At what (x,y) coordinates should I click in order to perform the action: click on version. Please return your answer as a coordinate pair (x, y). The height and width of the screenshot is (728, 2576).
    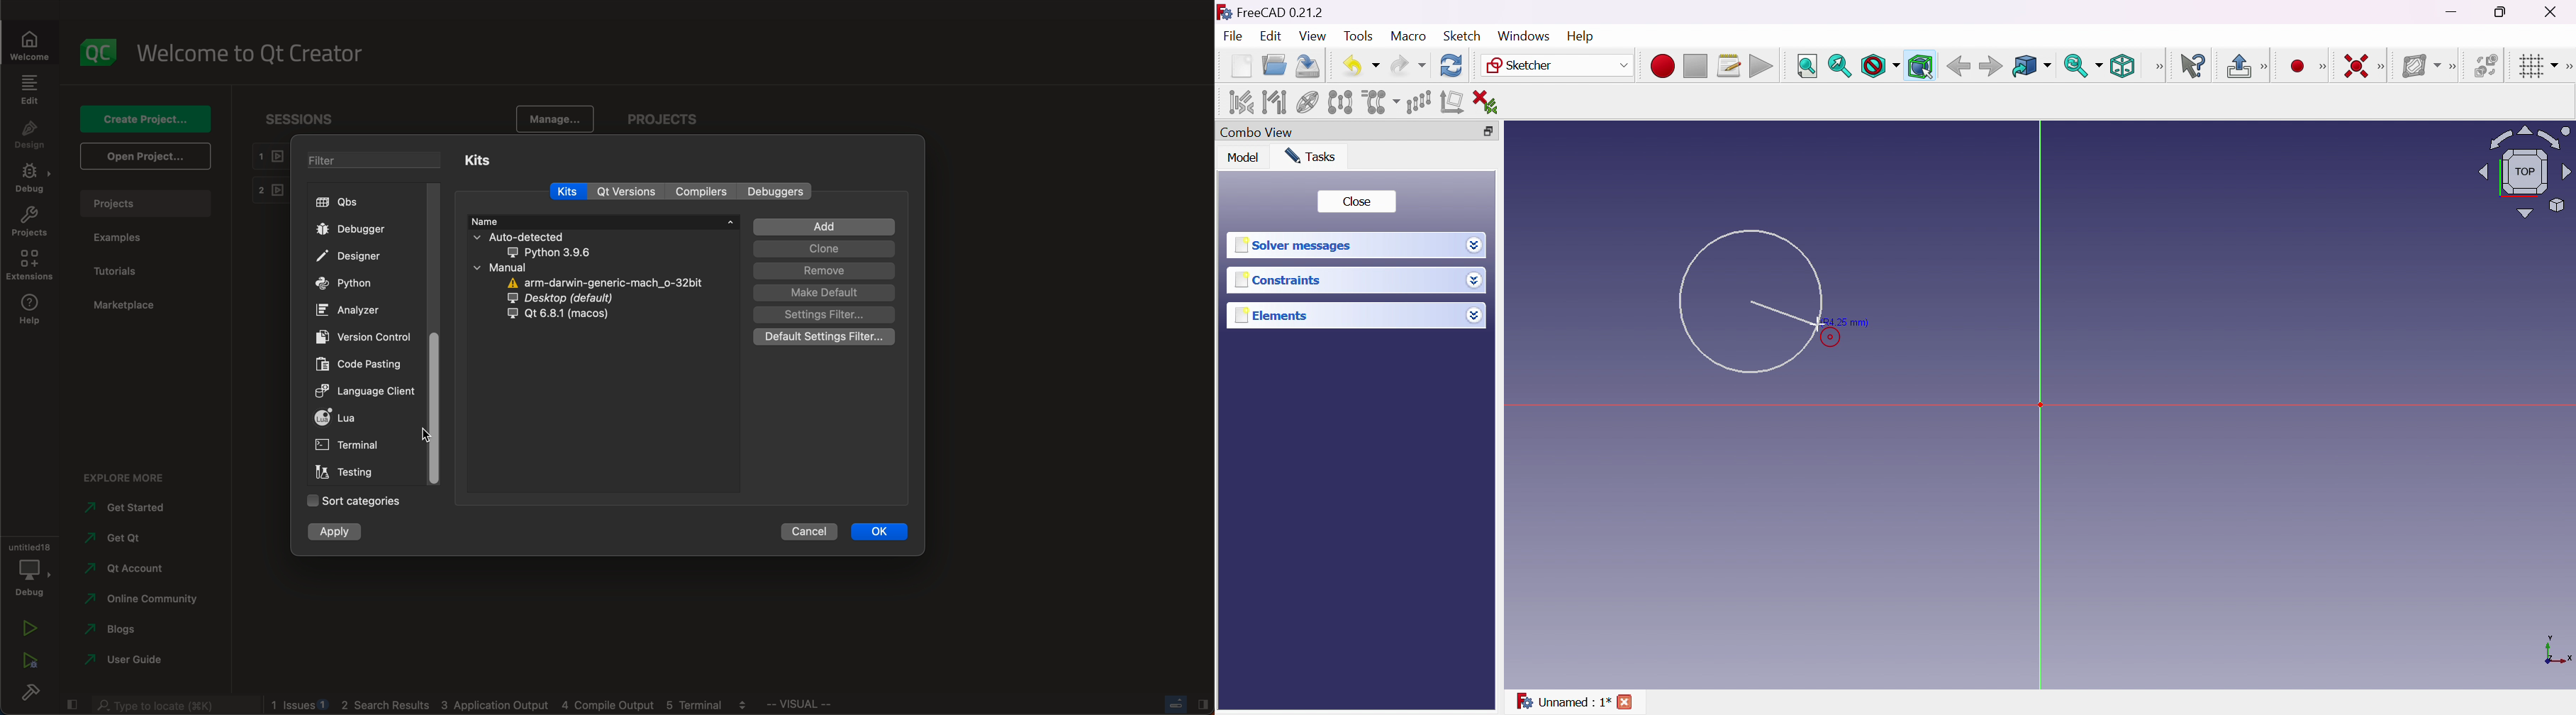
    Looking at the image, I should click on (369, 336).